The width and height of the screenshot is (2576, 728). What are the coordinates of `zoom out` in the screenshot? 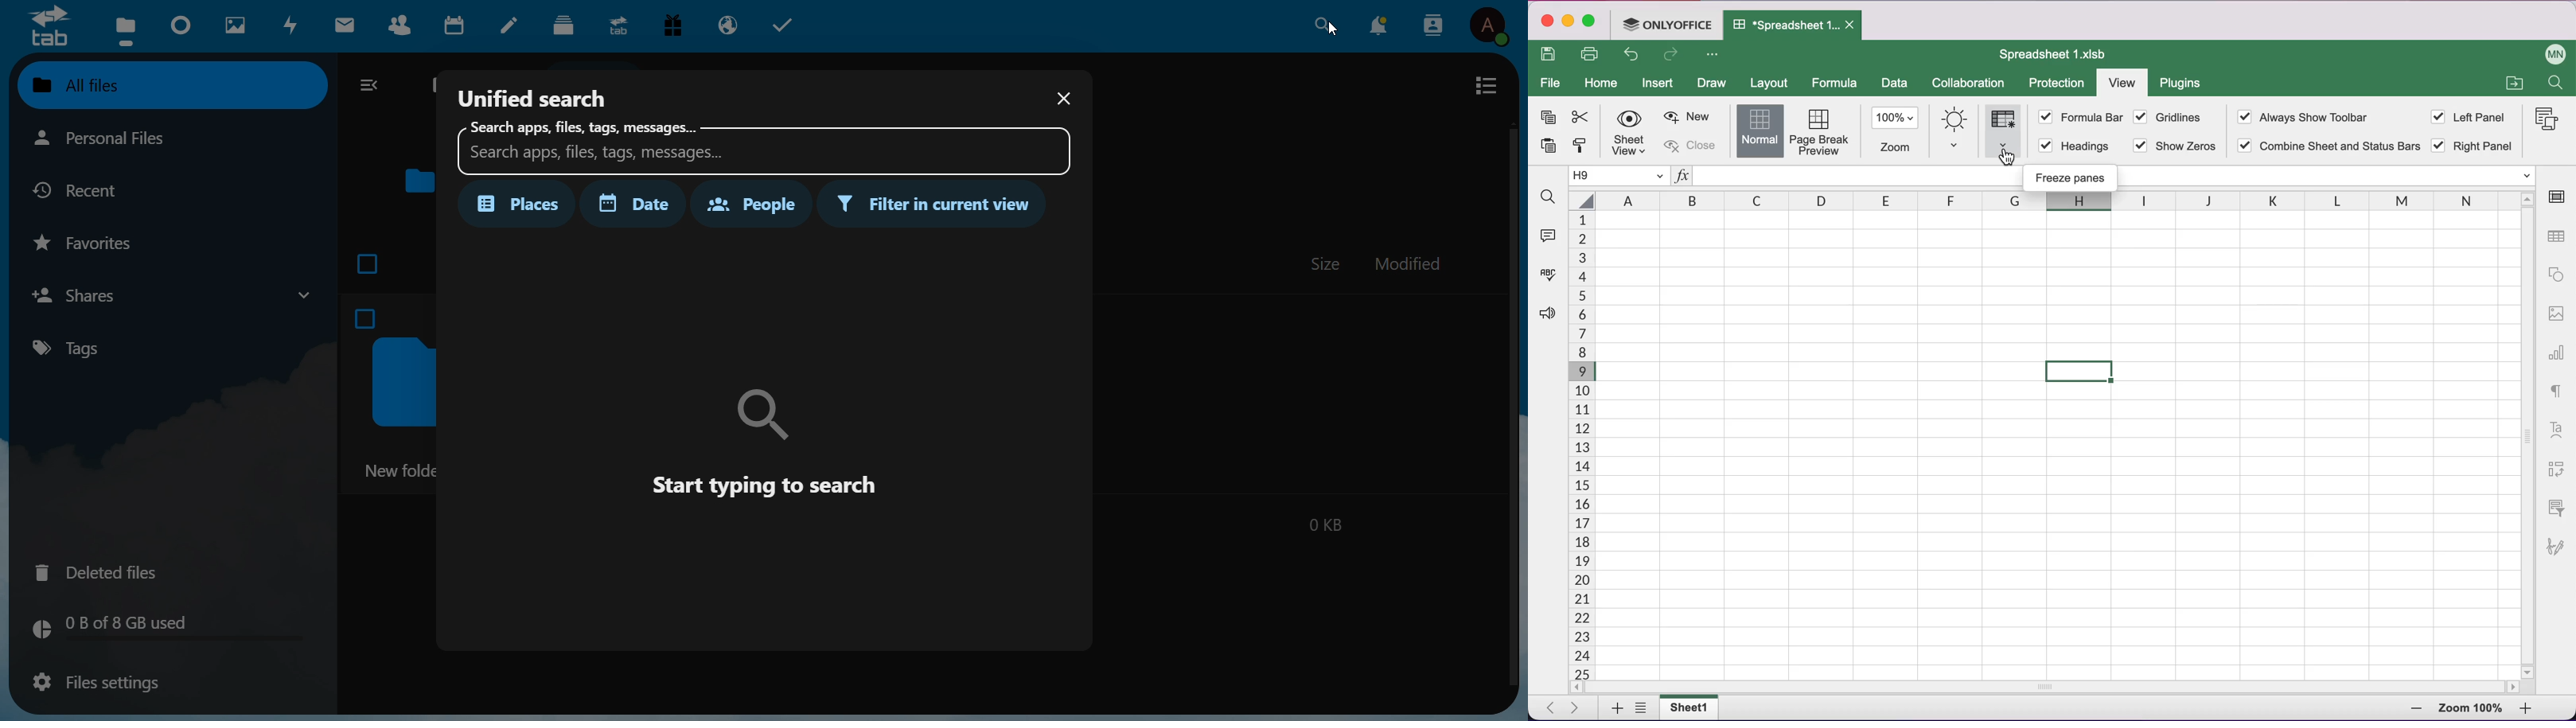 It's located at (2536, 710).